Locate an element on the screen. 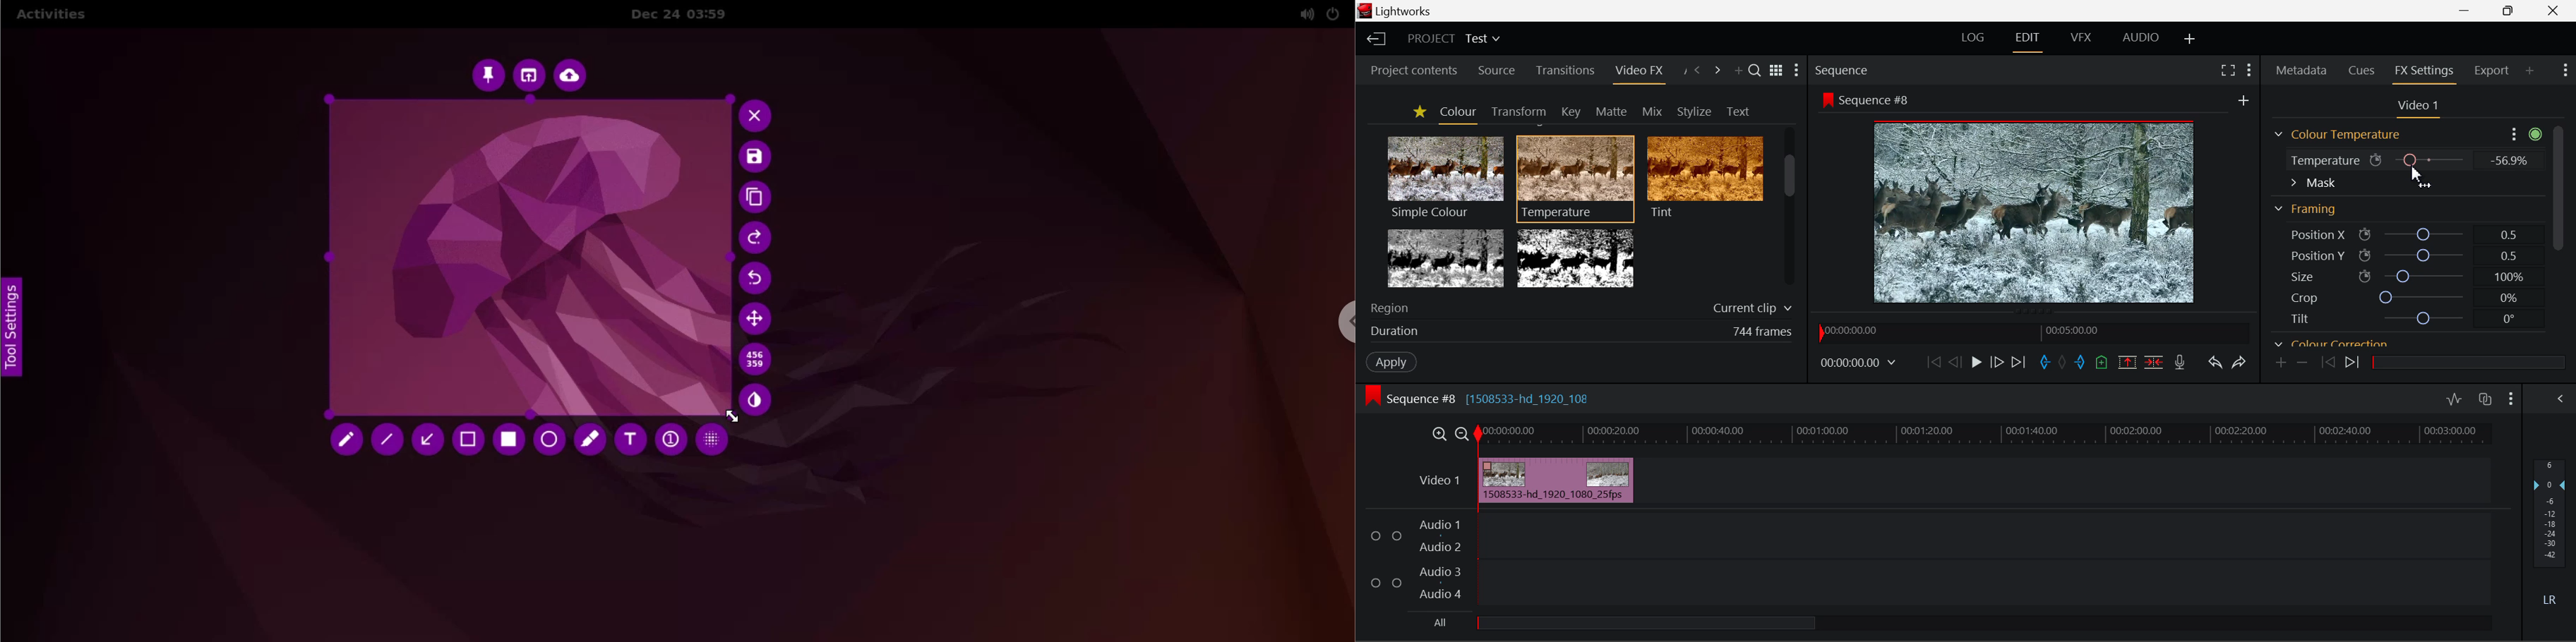  0° is located at coordinates (2510, 319).